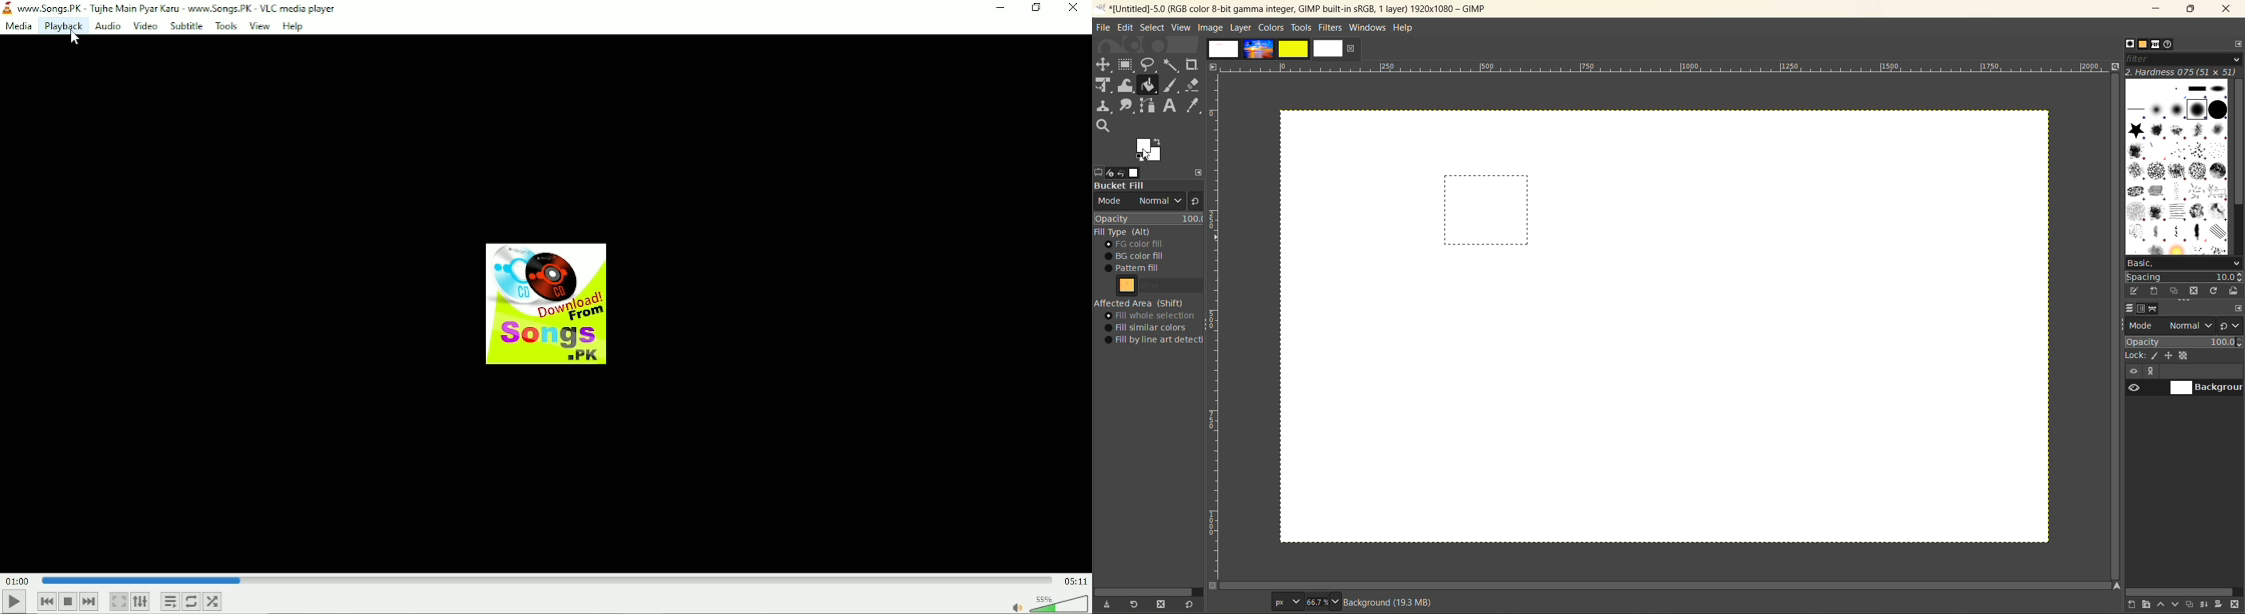 This screenshot has width=2268, height=616. What do you see at coordinates (2232, 325) in the screenshot?
I see `switch to another group` at bounding box center [2232, 325].